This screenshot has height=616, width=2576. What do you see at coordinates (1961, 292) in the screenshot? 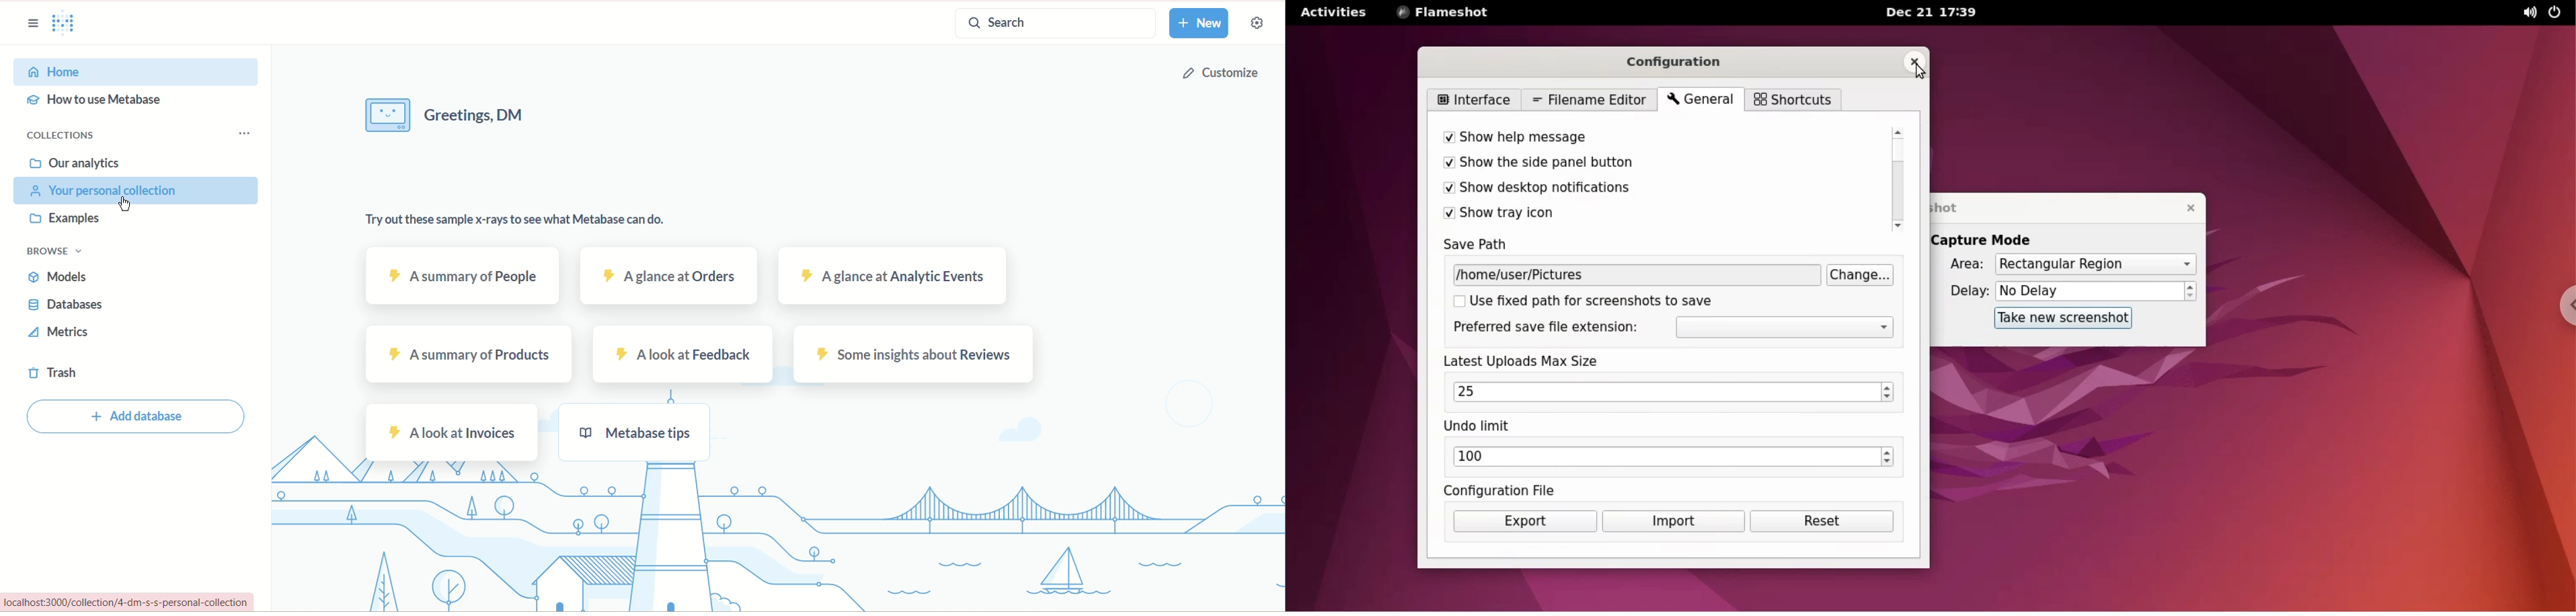
I see `delay:` at bounding box center [1961, 292].